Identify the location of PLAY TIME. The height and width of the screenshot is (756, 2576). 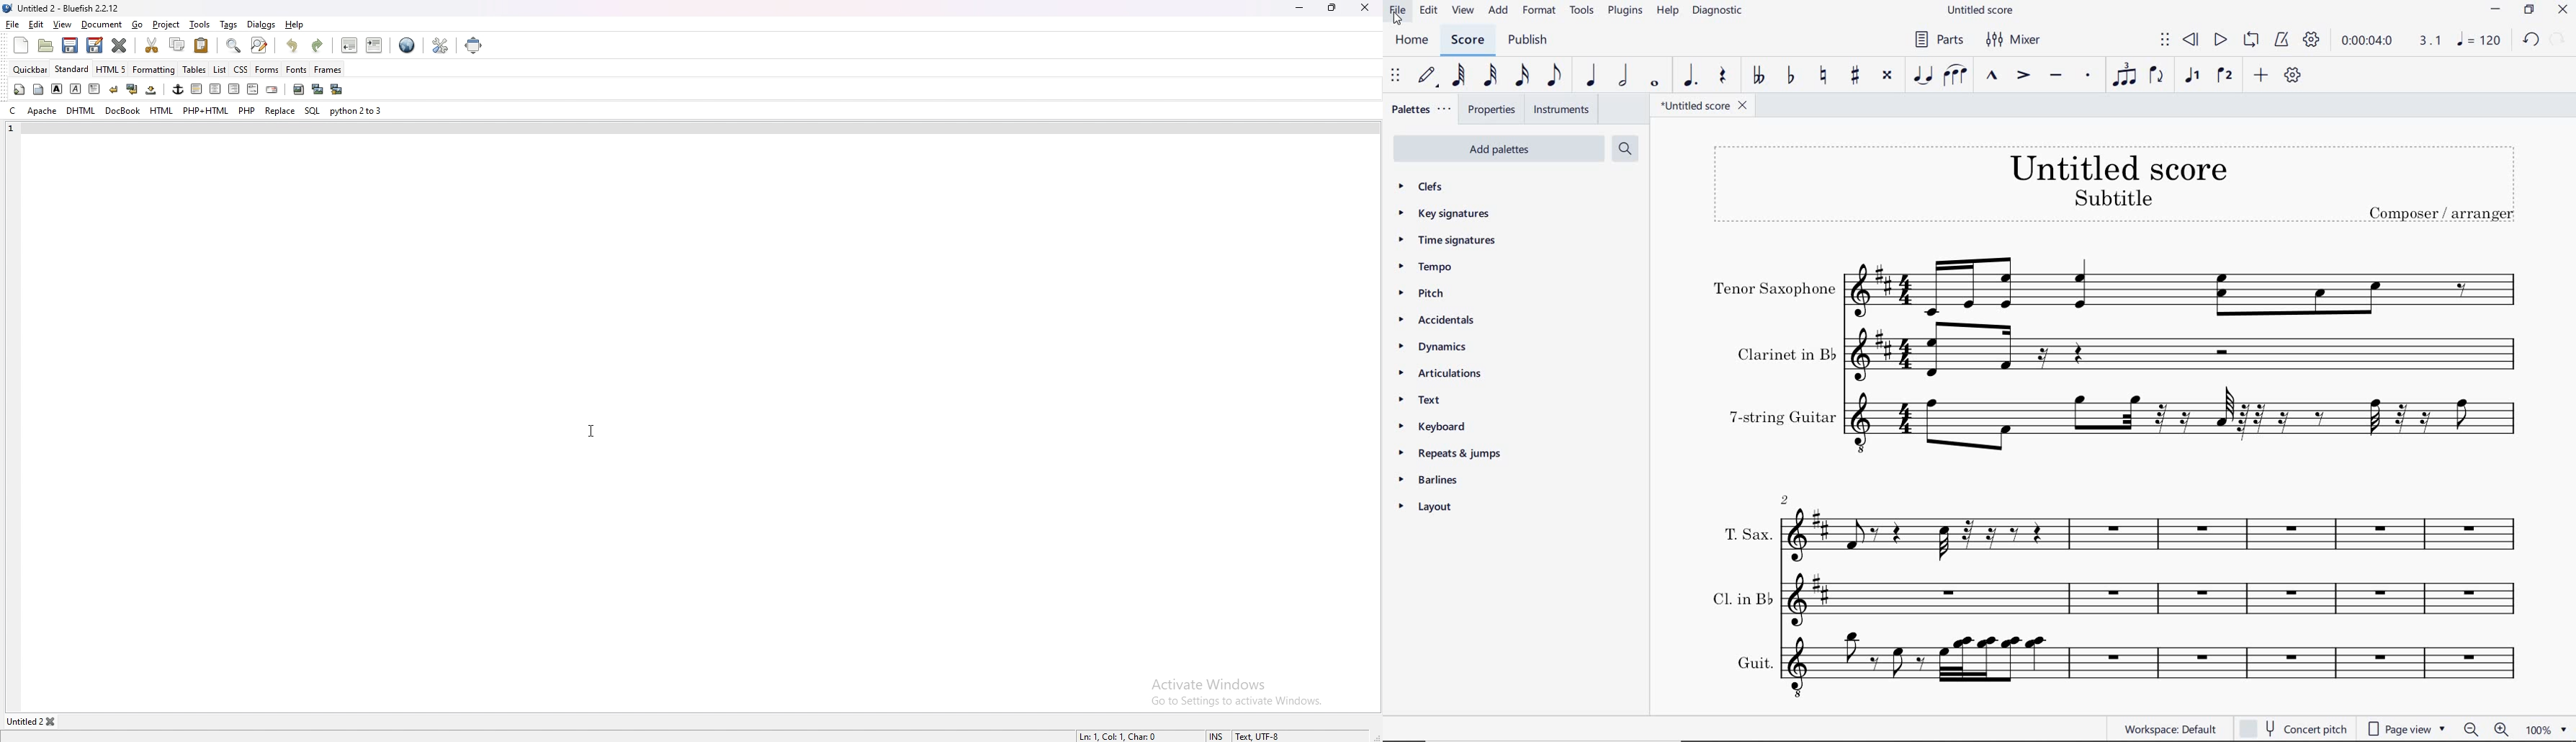
(2392, 41).